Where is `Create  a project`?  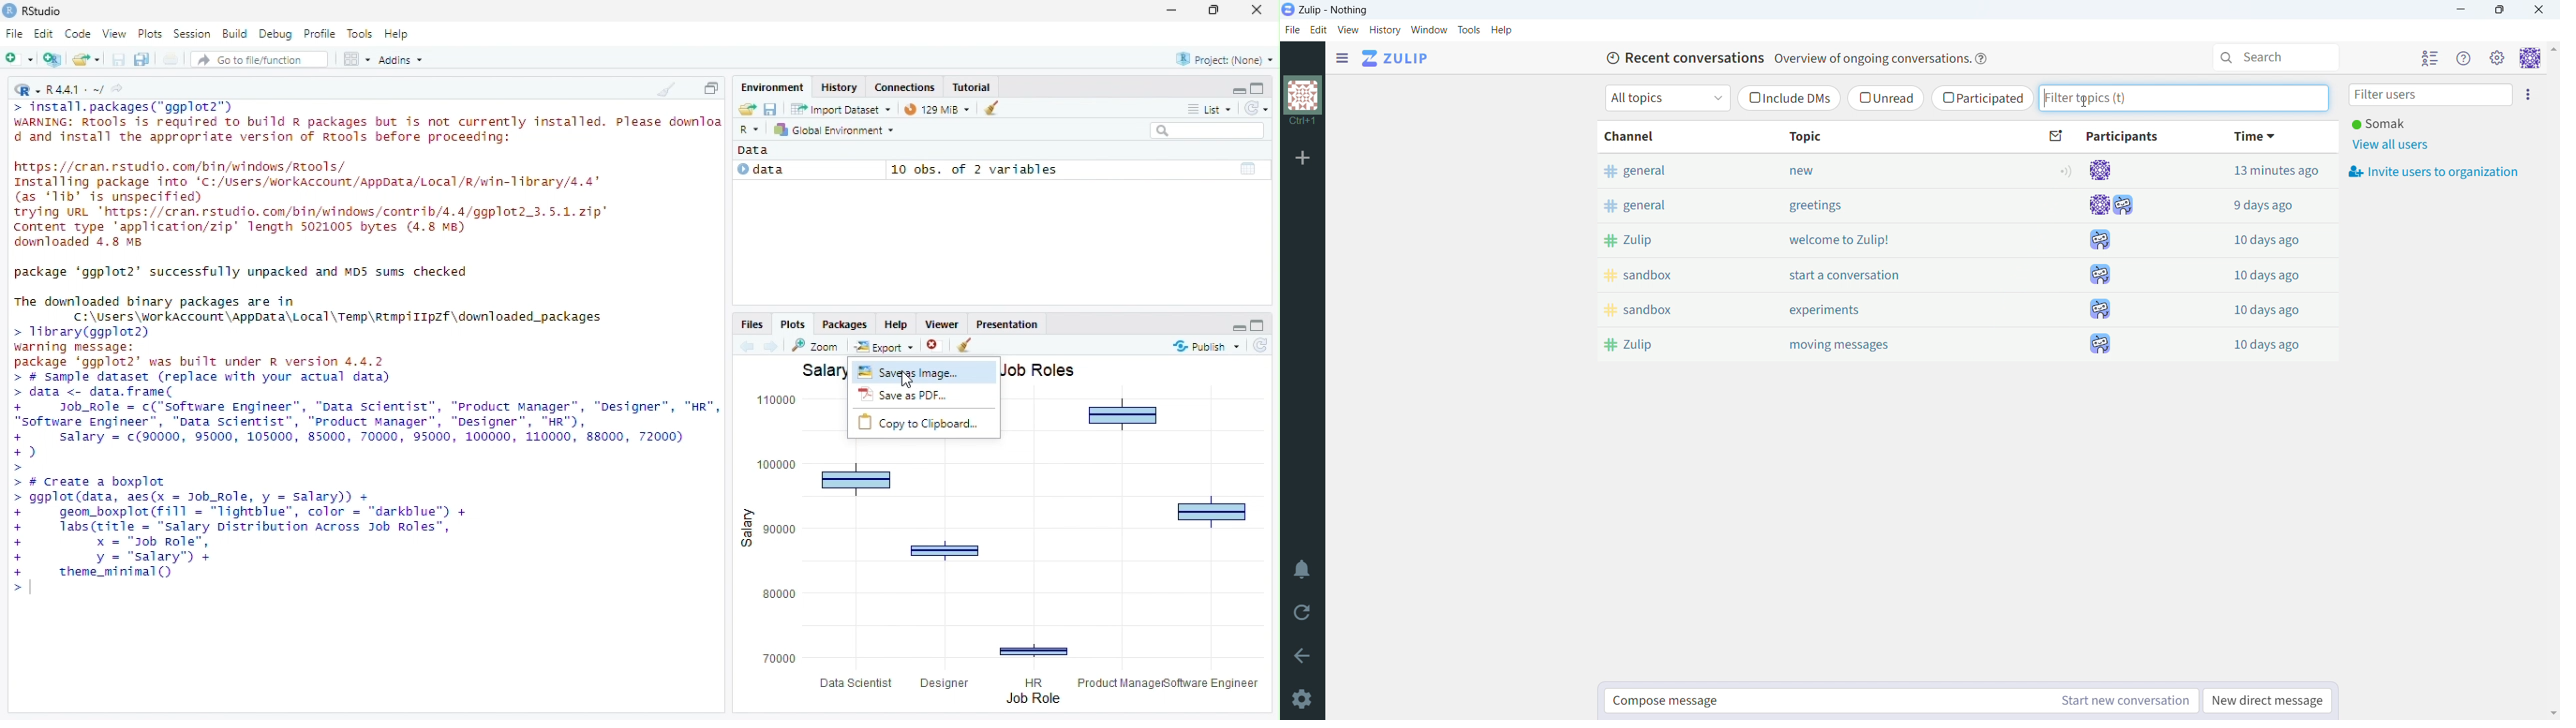 Create  a project is located at coordinates (54, 59).